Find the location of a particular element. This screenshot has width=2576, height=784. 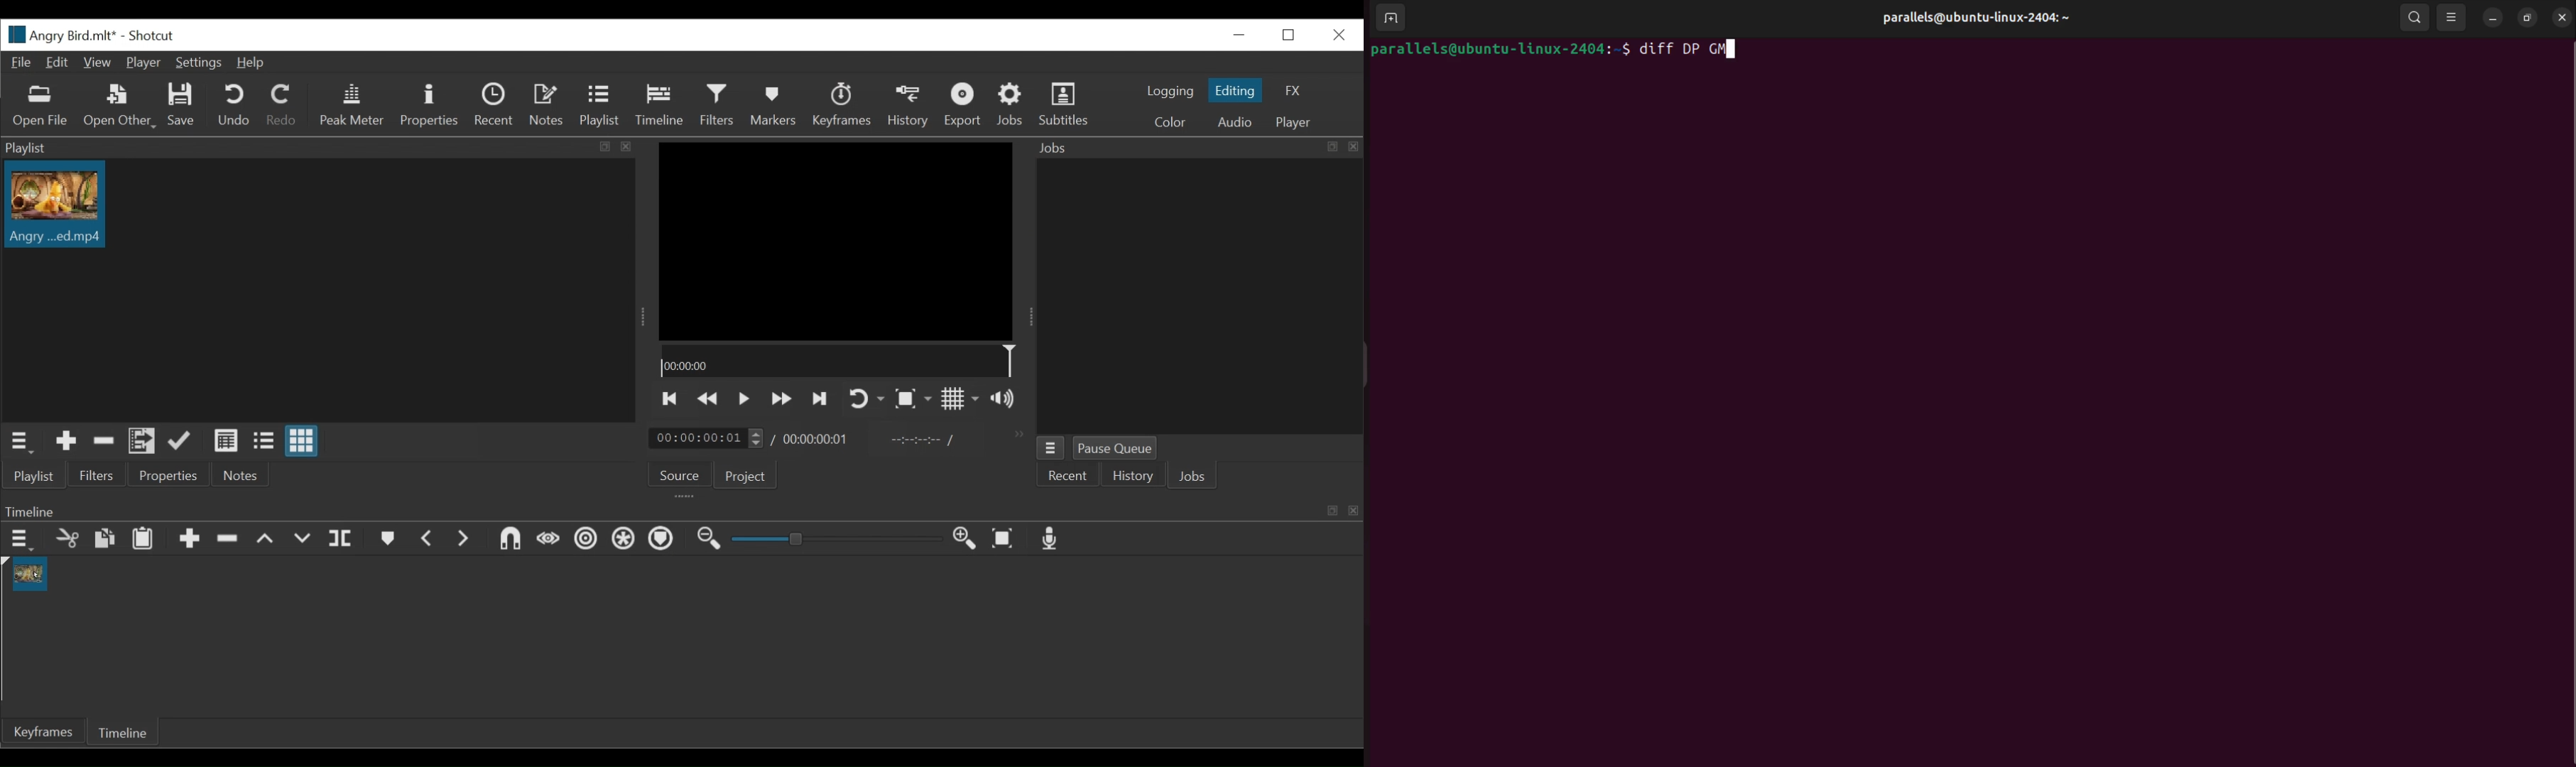

Edit is located at coordinates (59, 63).